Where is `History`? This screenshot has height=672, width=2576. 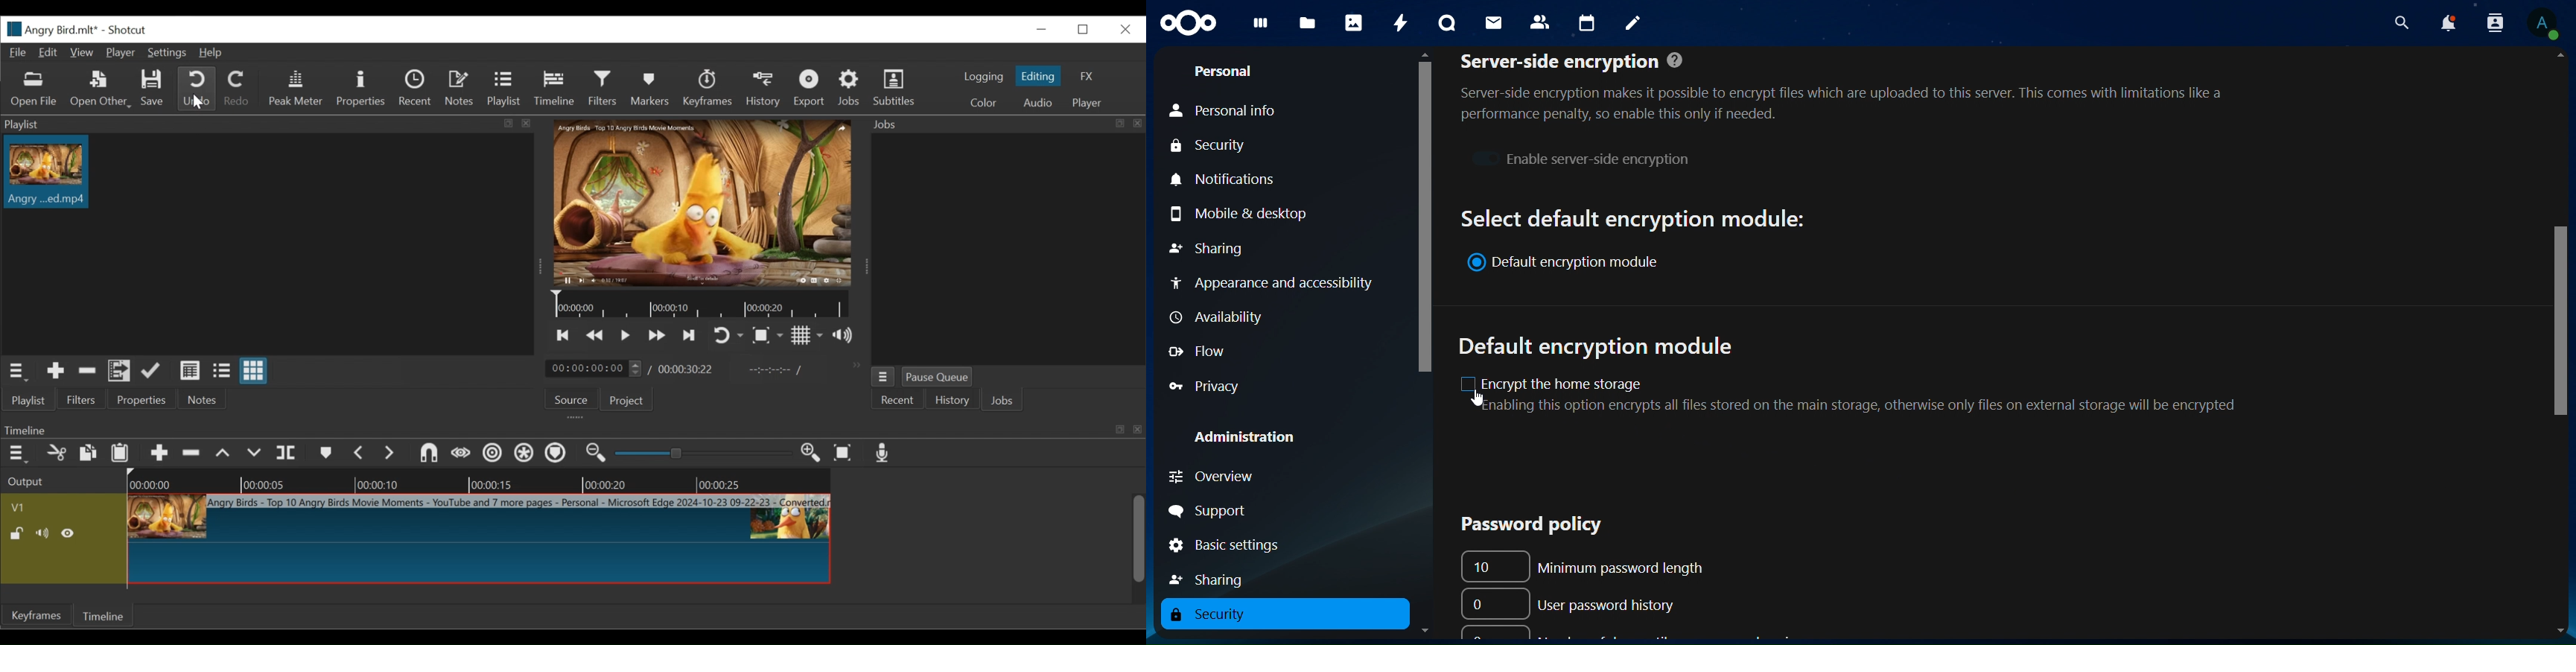 History is located at coordinates (951, 400).